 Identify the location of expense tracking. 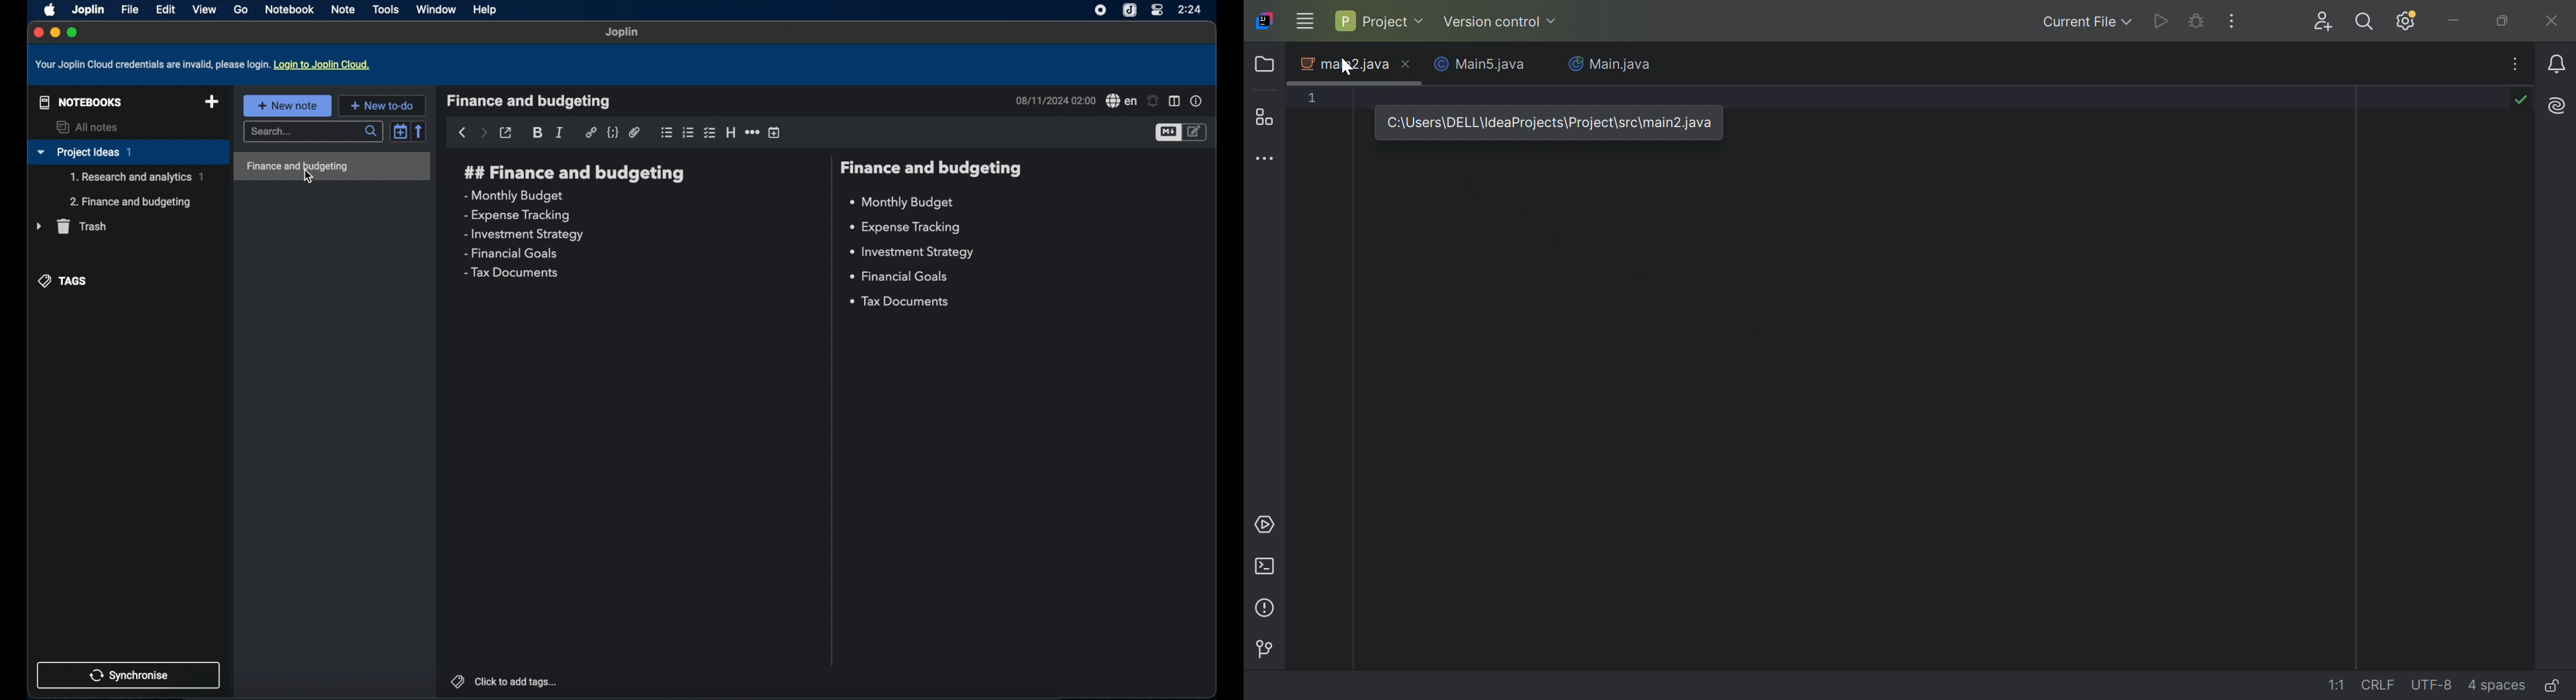
(517, 215).